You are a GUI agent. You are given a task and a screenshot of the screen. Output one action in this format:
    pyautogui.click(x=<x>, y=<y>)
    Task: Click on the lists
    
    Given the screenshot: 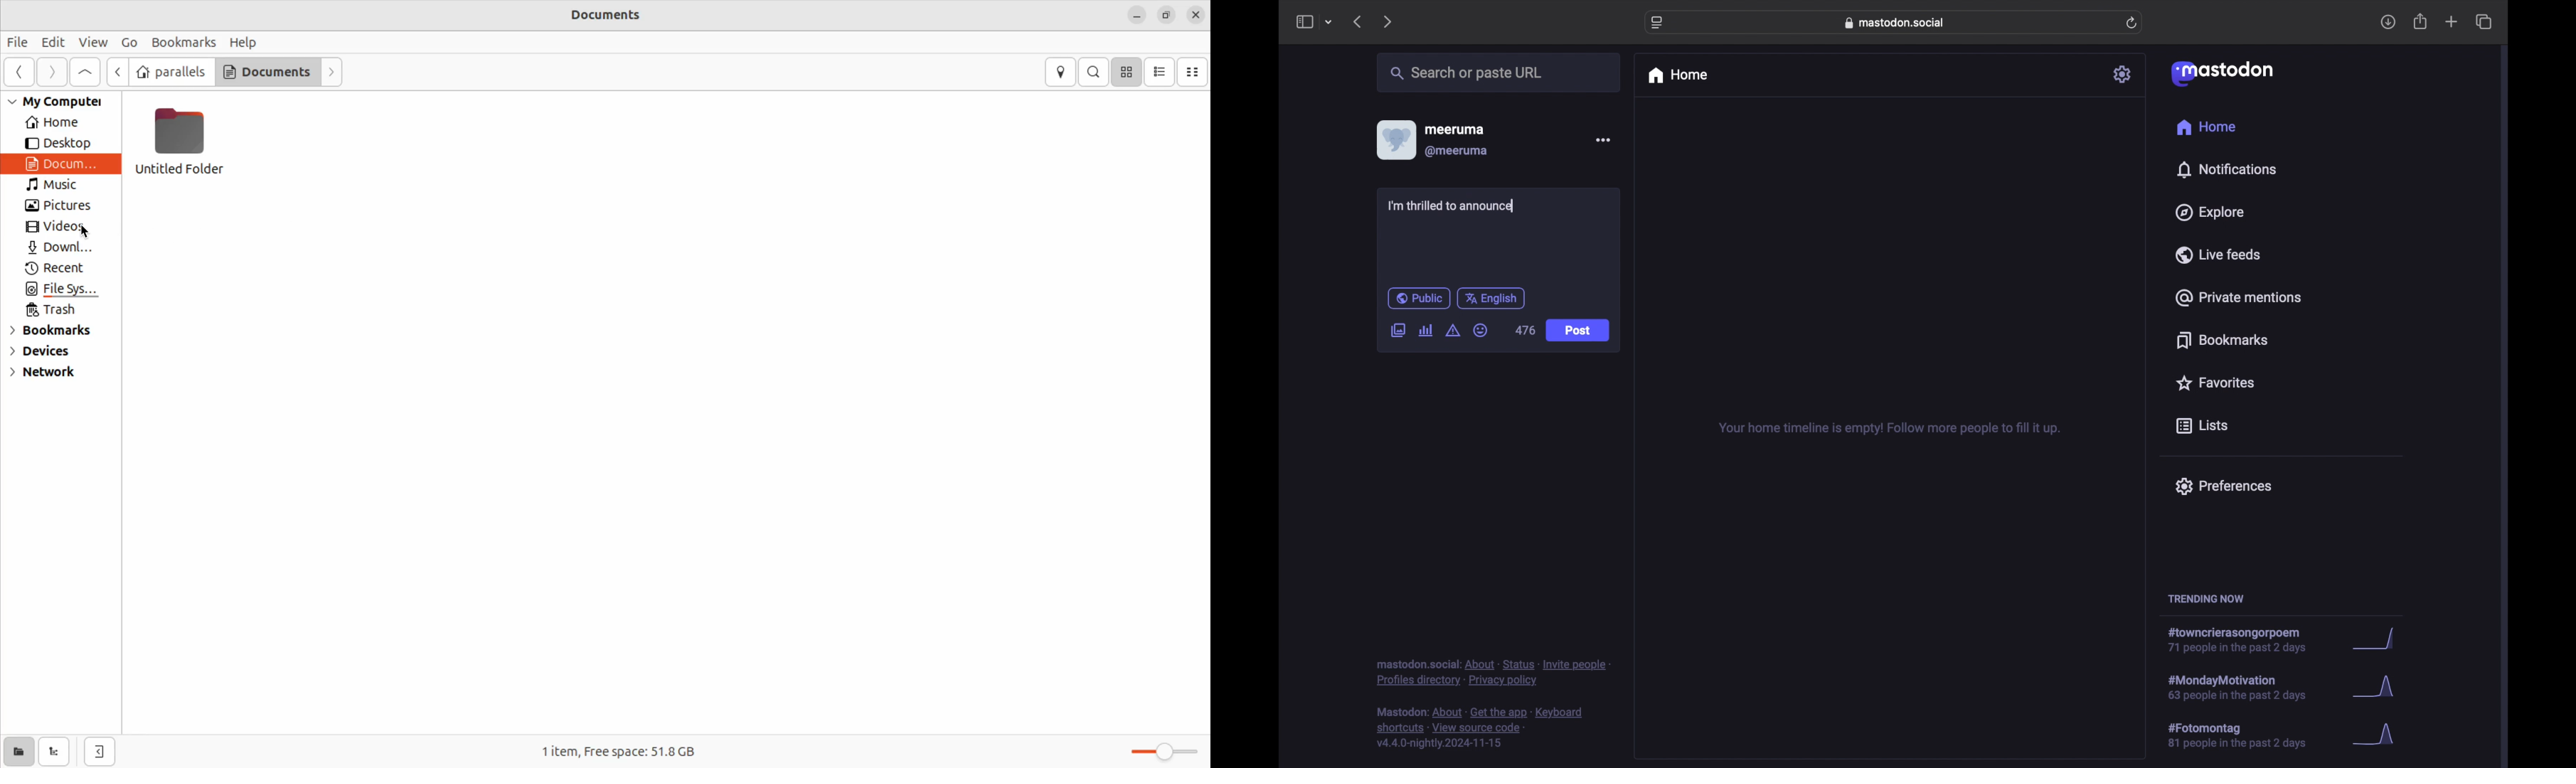 What is the action you would take?
    pyautogui.click(x=2202, y=427)
    